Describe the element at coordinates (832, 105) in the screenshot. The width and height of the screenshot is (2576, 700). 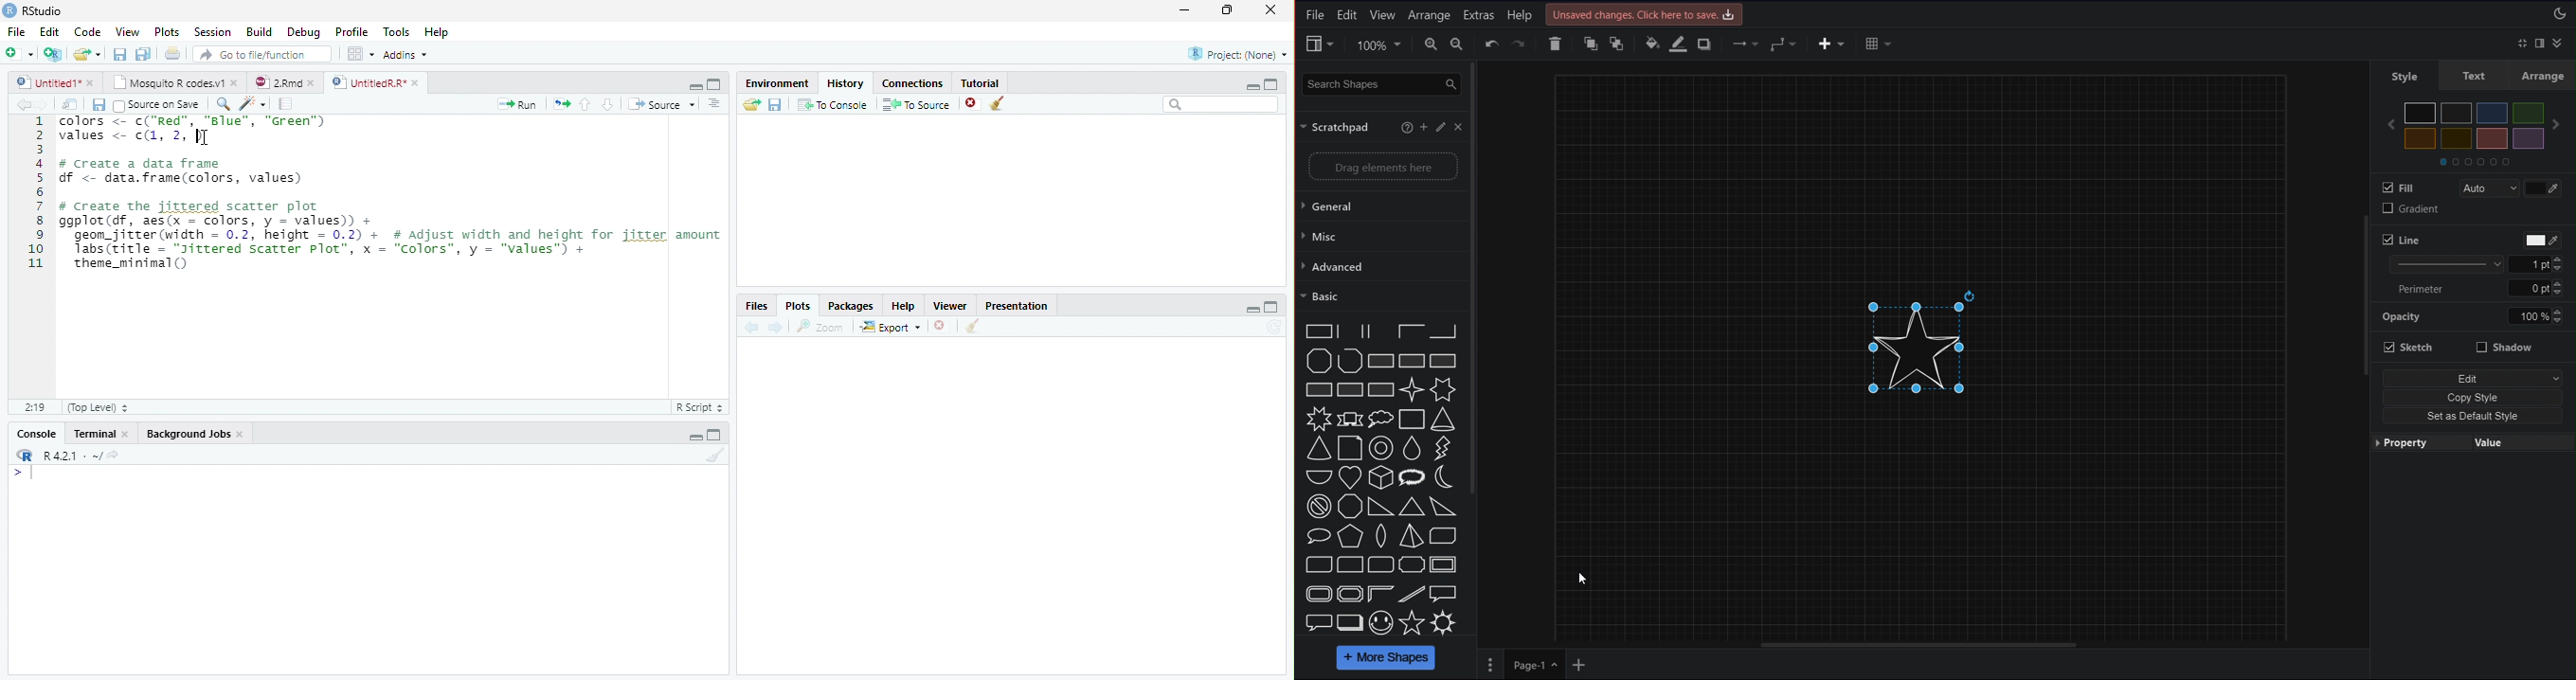
I see `To Console` at that location.